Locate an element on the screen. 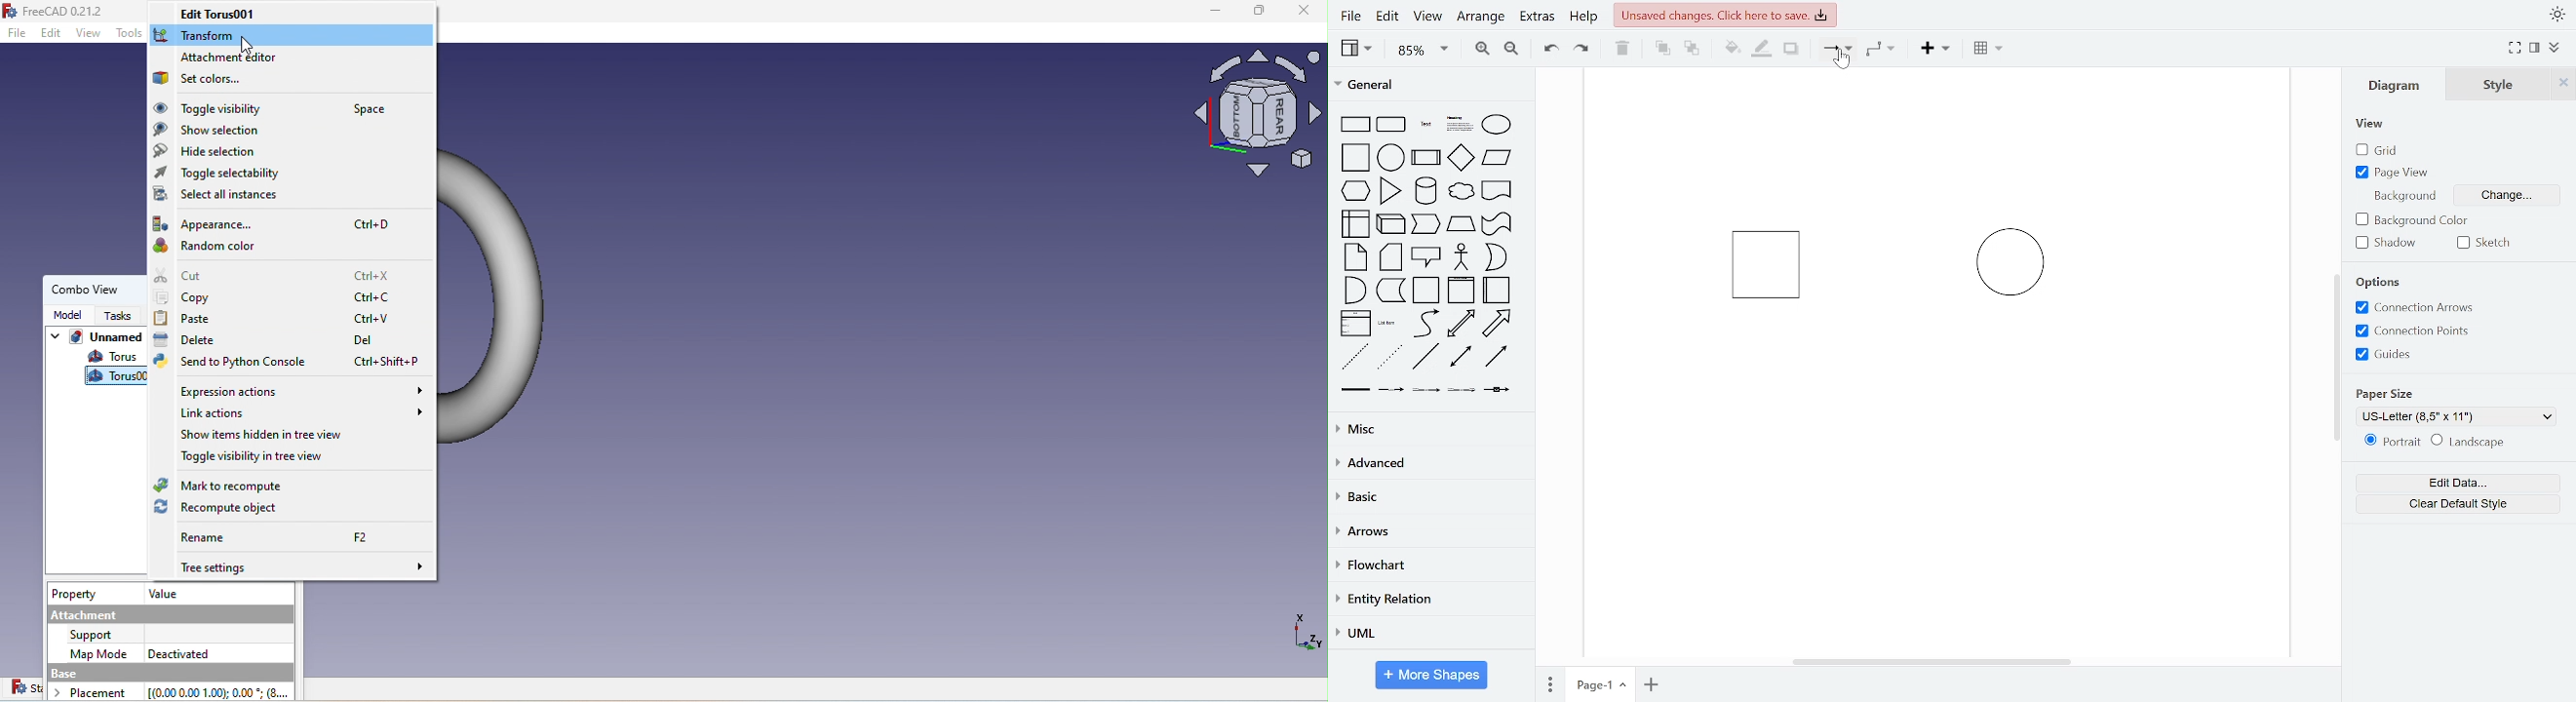 The height and width of the screenshot is (728, 2576). bidirectional connector is located at coordinates (1463, 357).